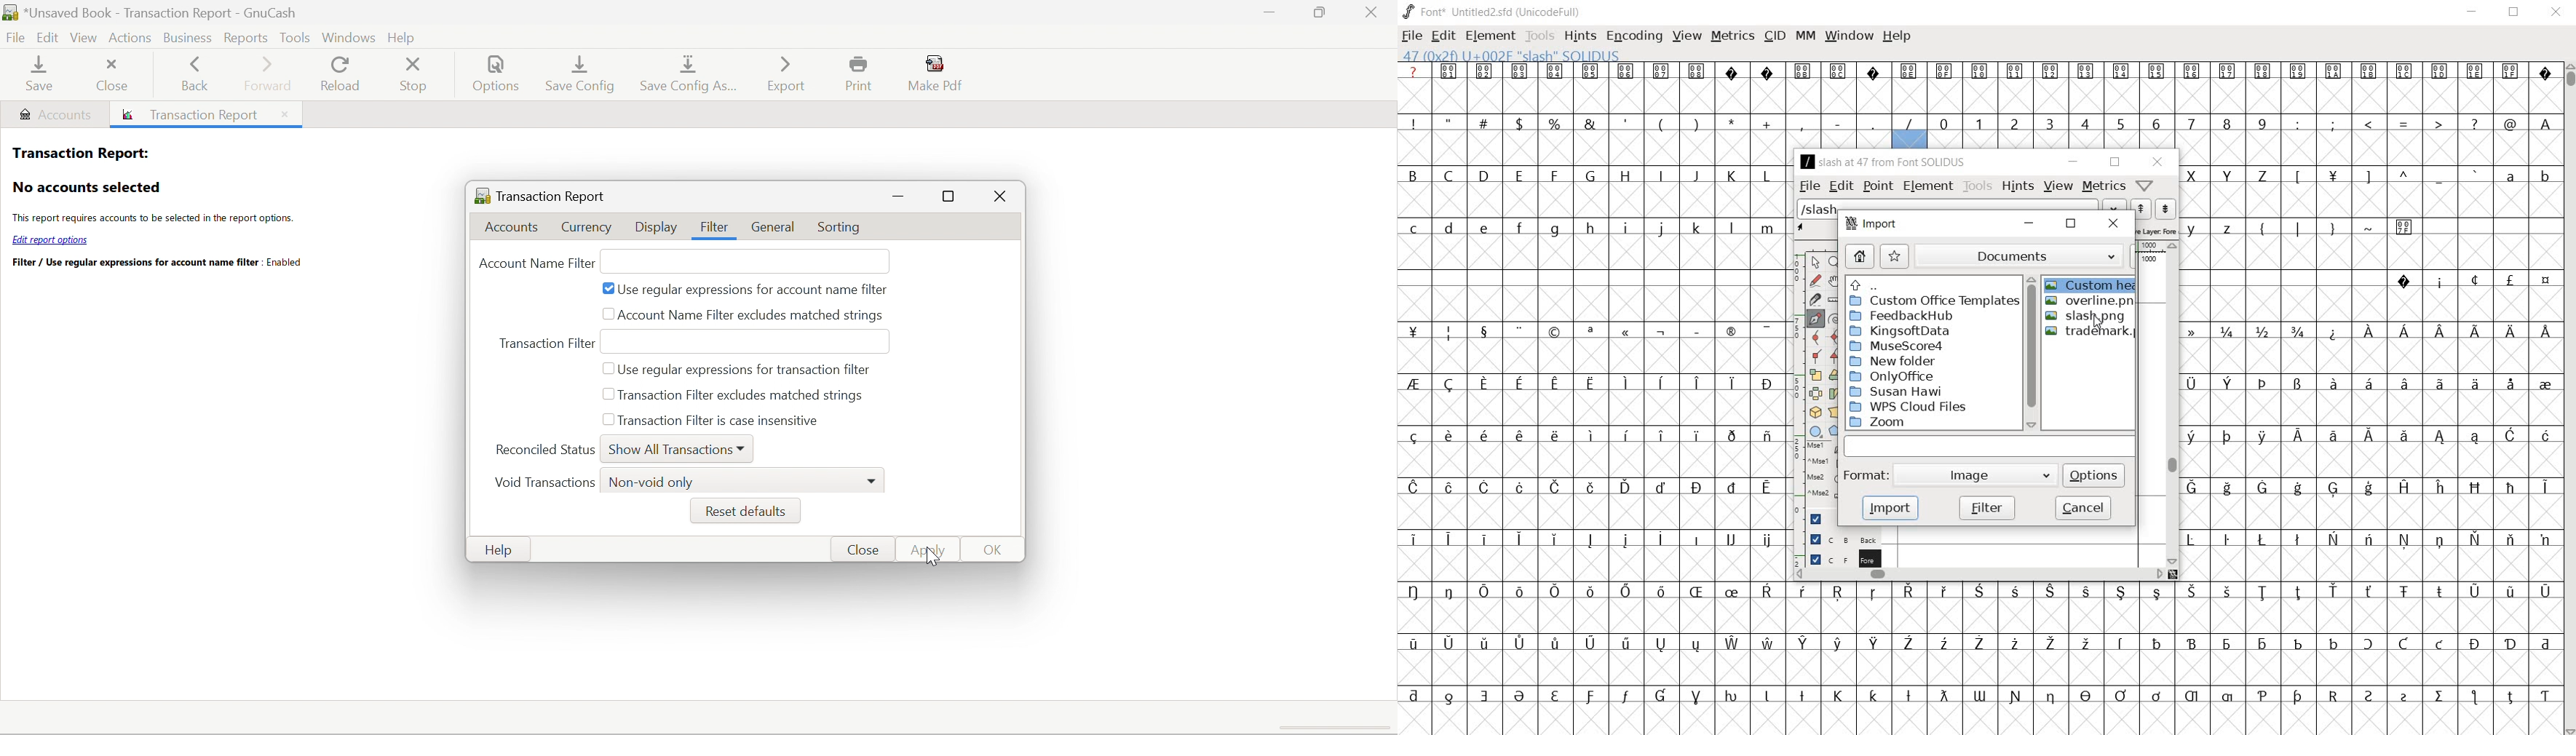 Image resolution: width=2576 pixels, height=756 pixels. I want to click on skew the selection, so click(1834, 393).